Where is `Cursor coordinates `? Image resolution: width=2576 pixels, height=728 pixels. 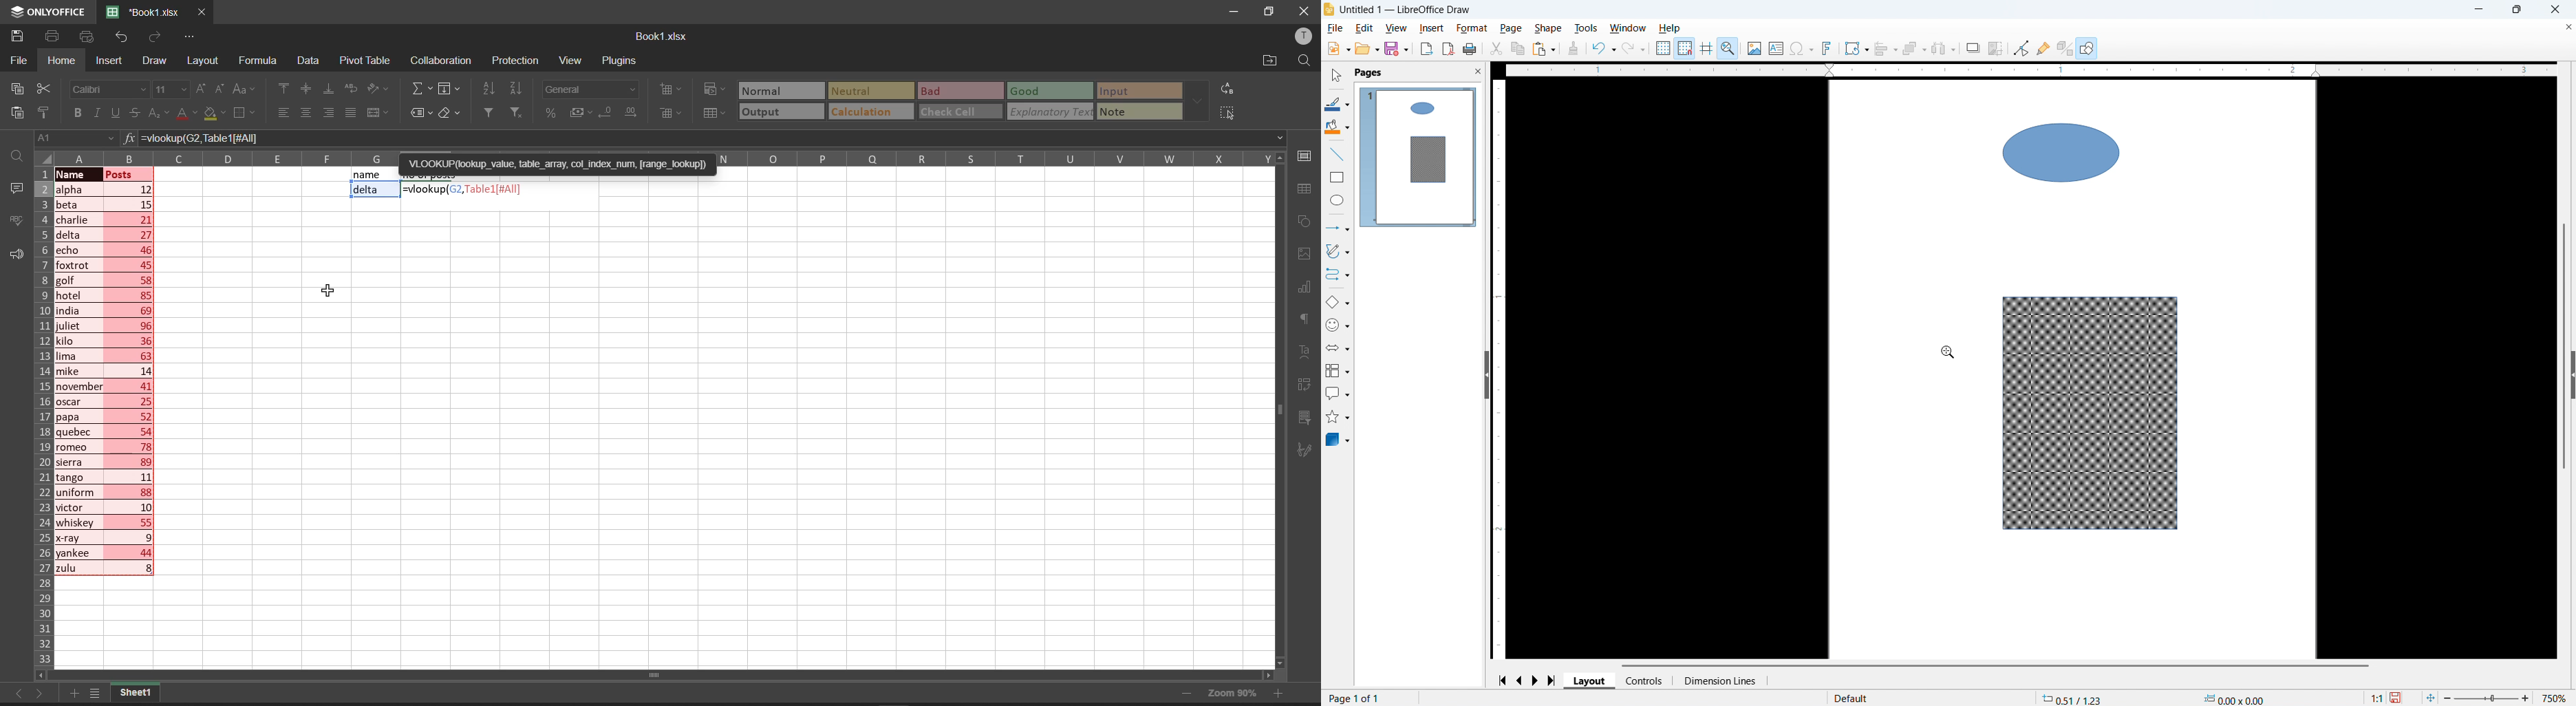 Cursor coordinates  is located at coordinates (2073, 698).